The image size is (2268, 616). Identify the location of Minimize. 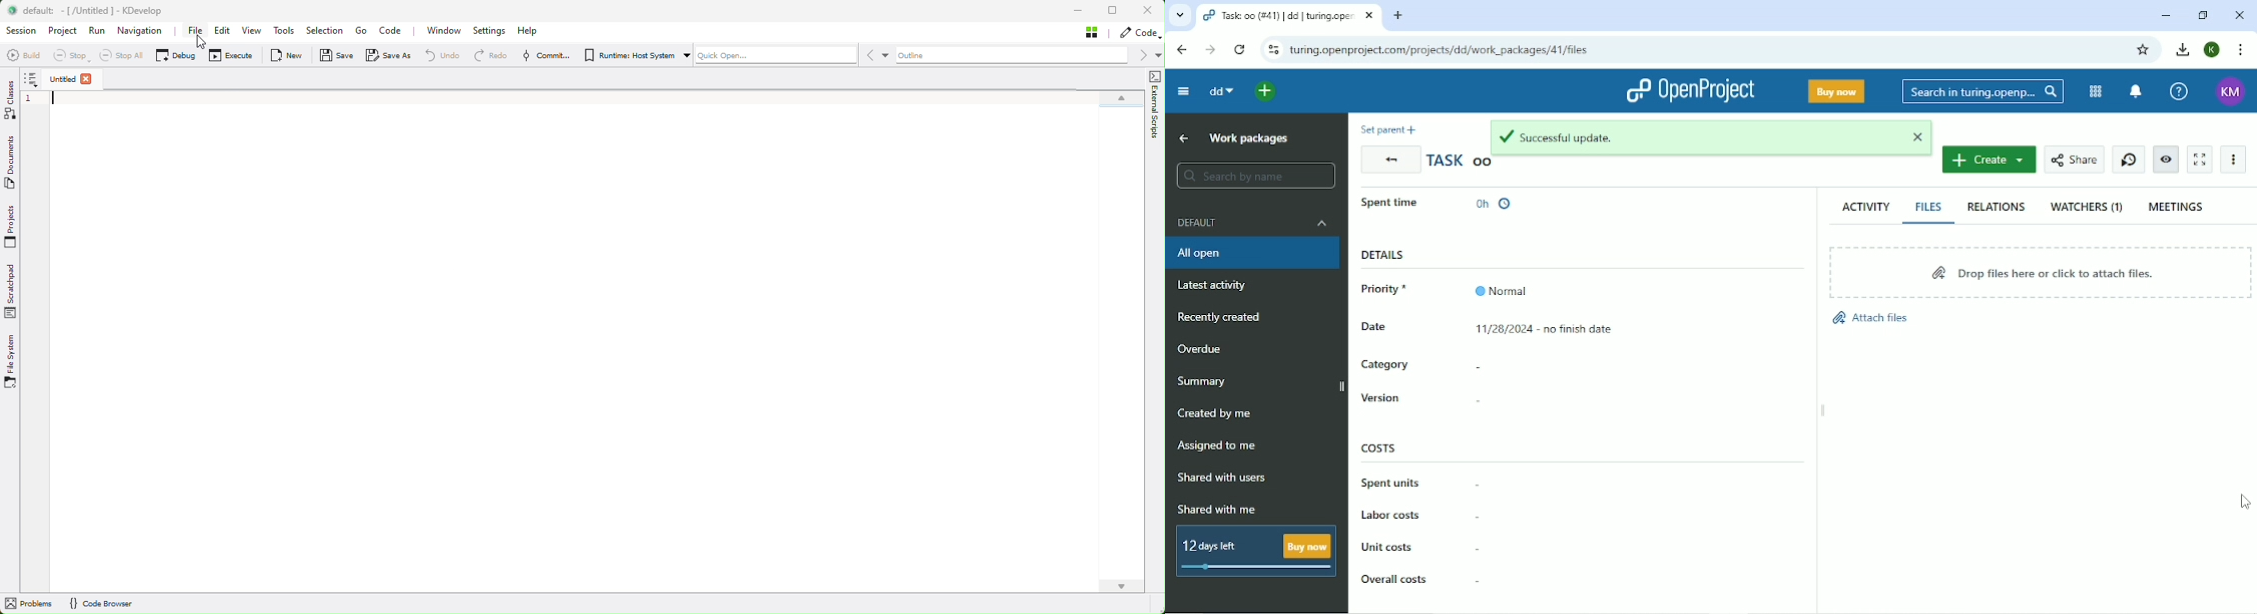
(2168, 15).